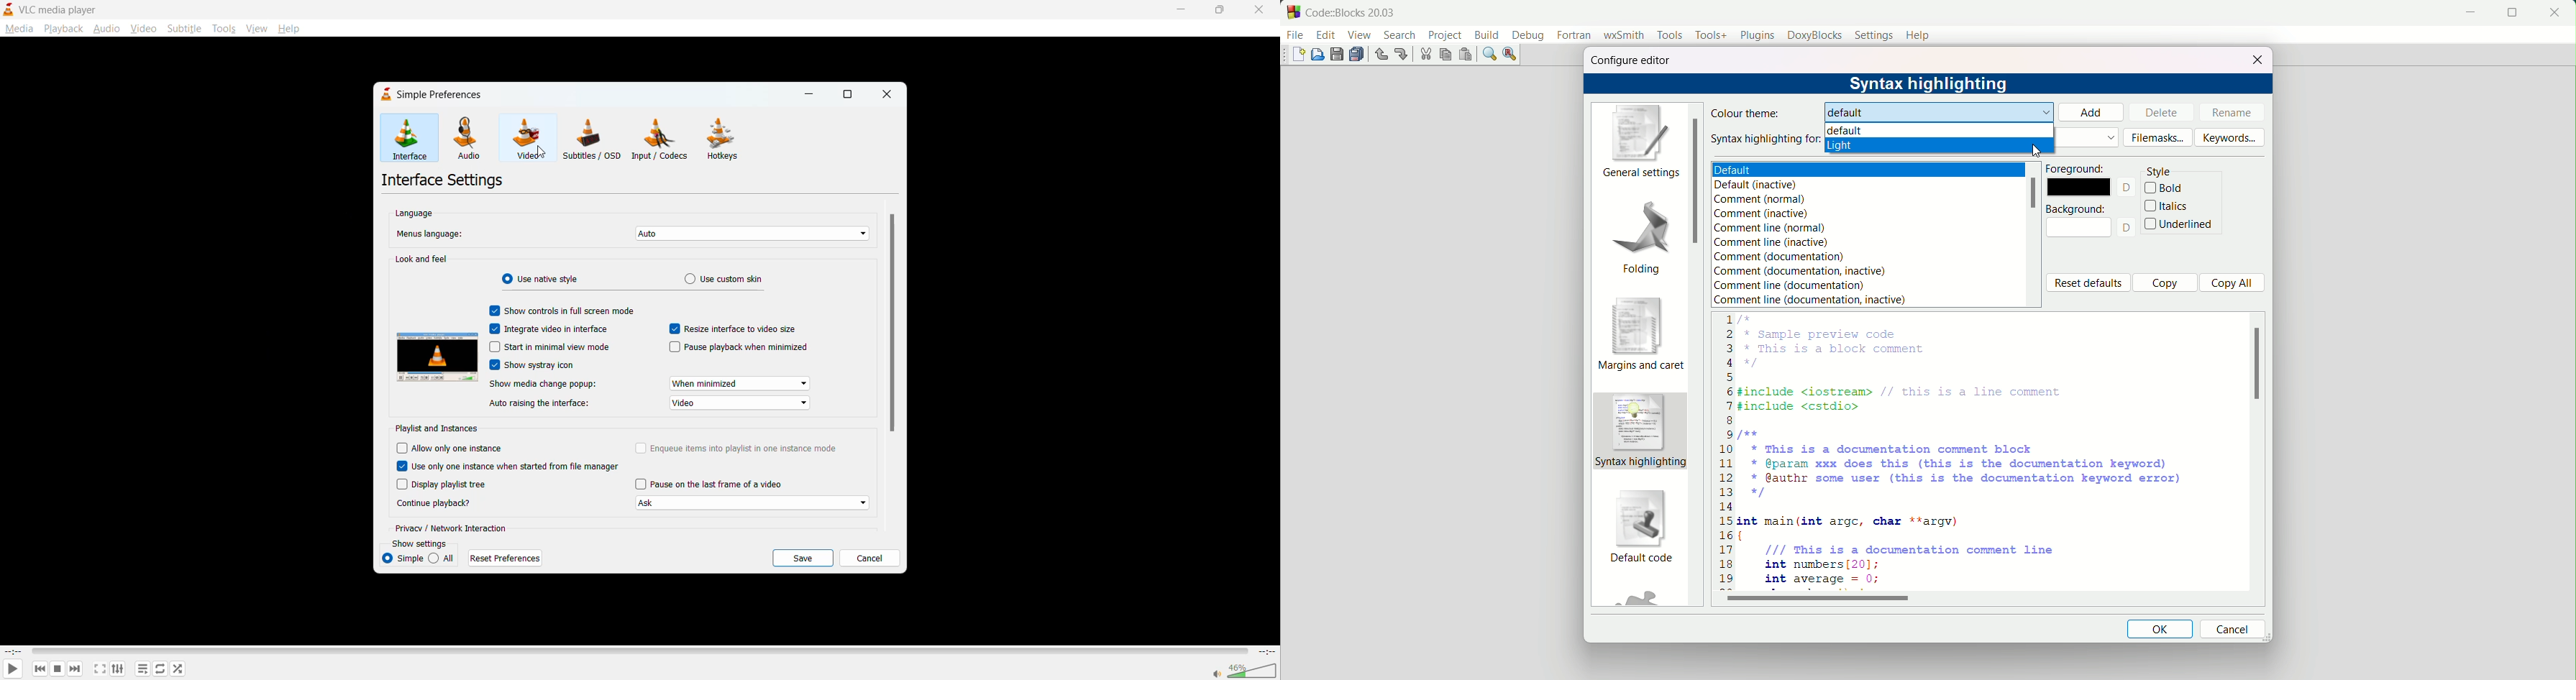  I want to click on help, so click(1919, 35).